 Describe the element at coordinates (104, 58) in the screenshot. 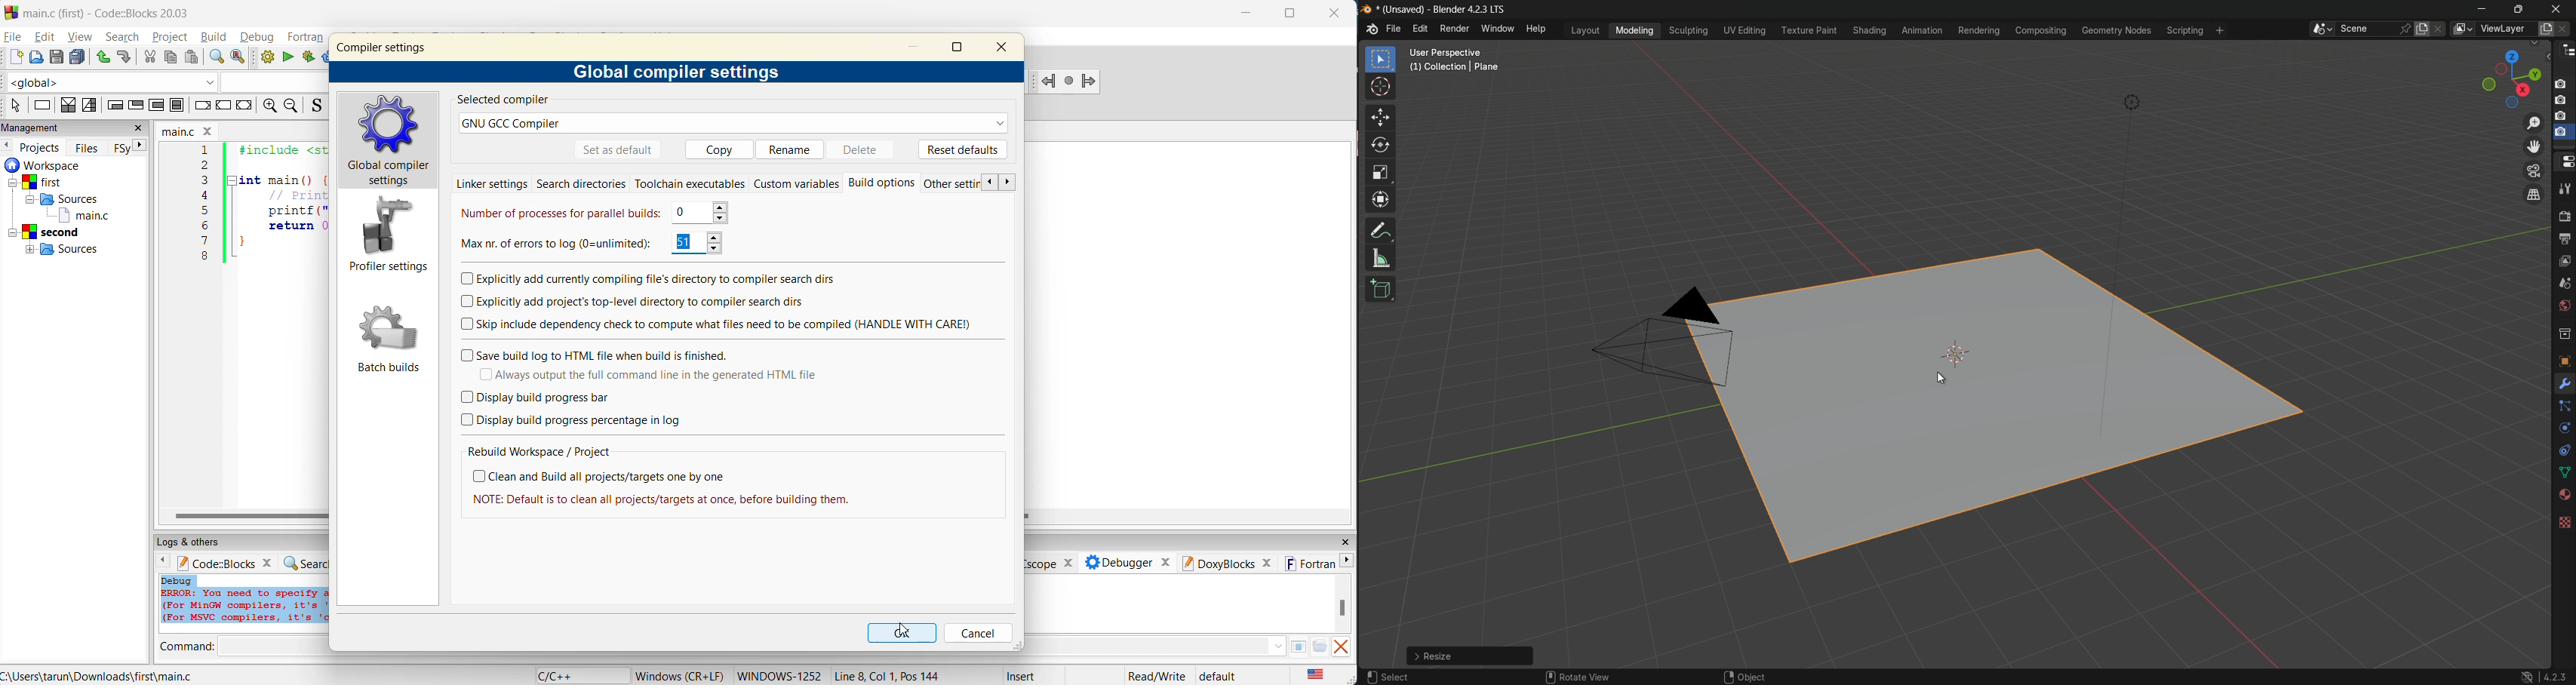

I see `undo` at that location.